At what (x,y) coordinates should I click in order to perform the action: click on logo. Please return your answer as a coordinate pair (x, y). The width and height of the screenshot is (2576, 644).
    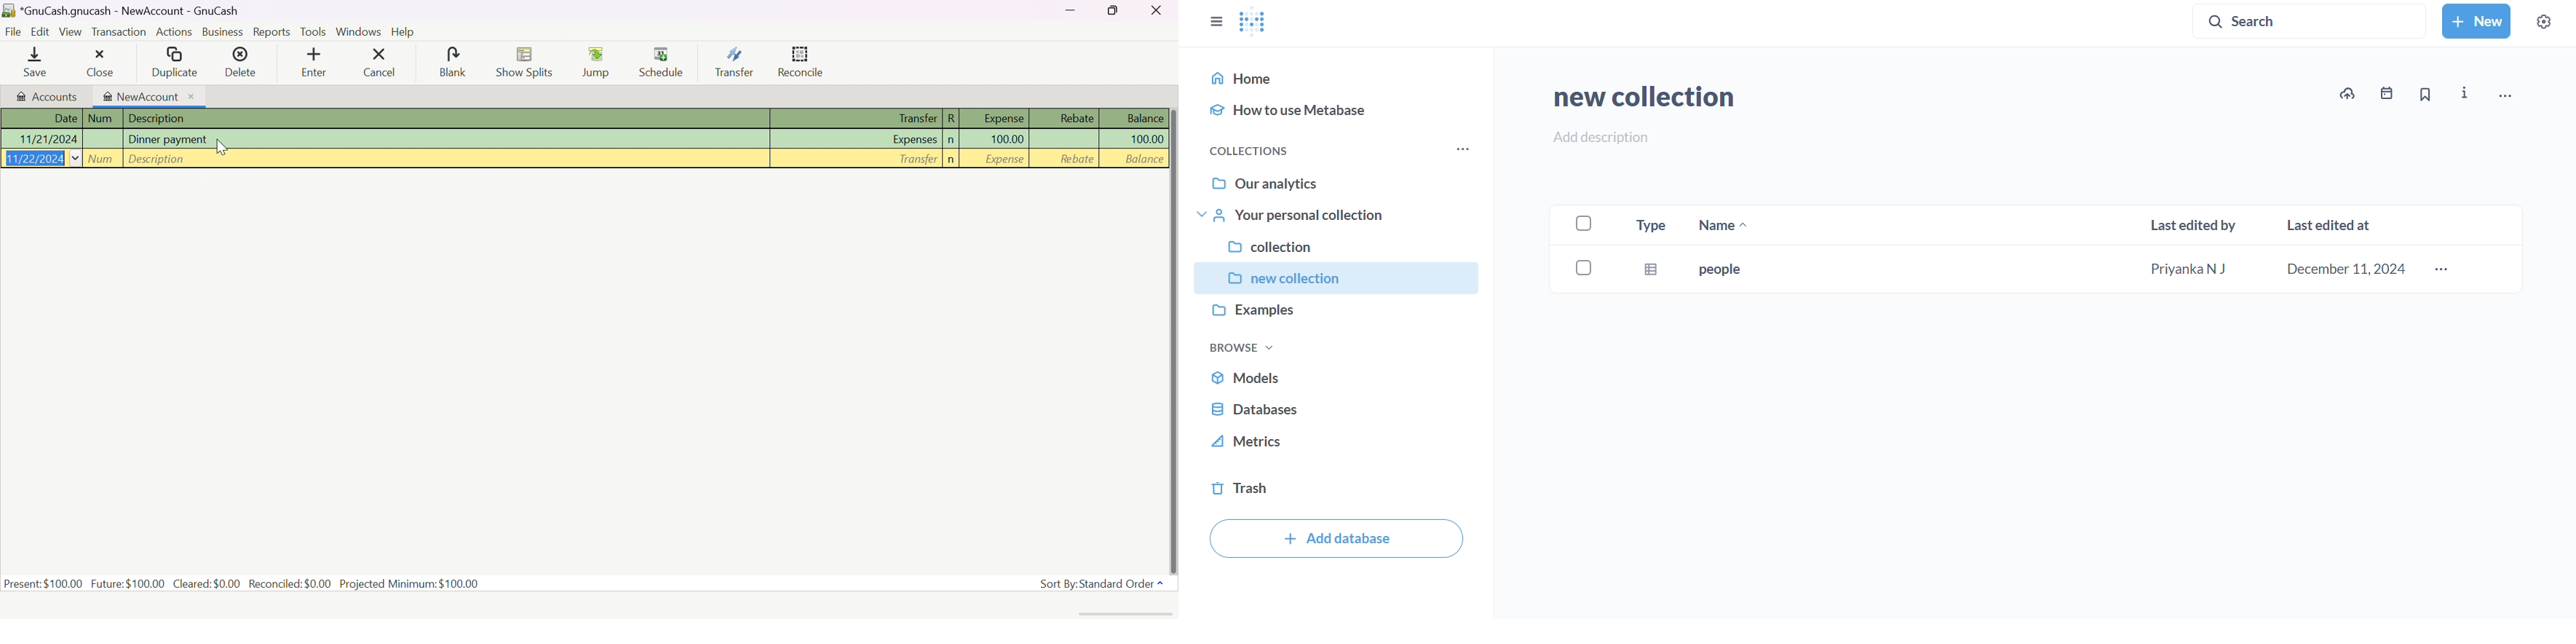
    Looking at the image, I should click on (1255, 23).